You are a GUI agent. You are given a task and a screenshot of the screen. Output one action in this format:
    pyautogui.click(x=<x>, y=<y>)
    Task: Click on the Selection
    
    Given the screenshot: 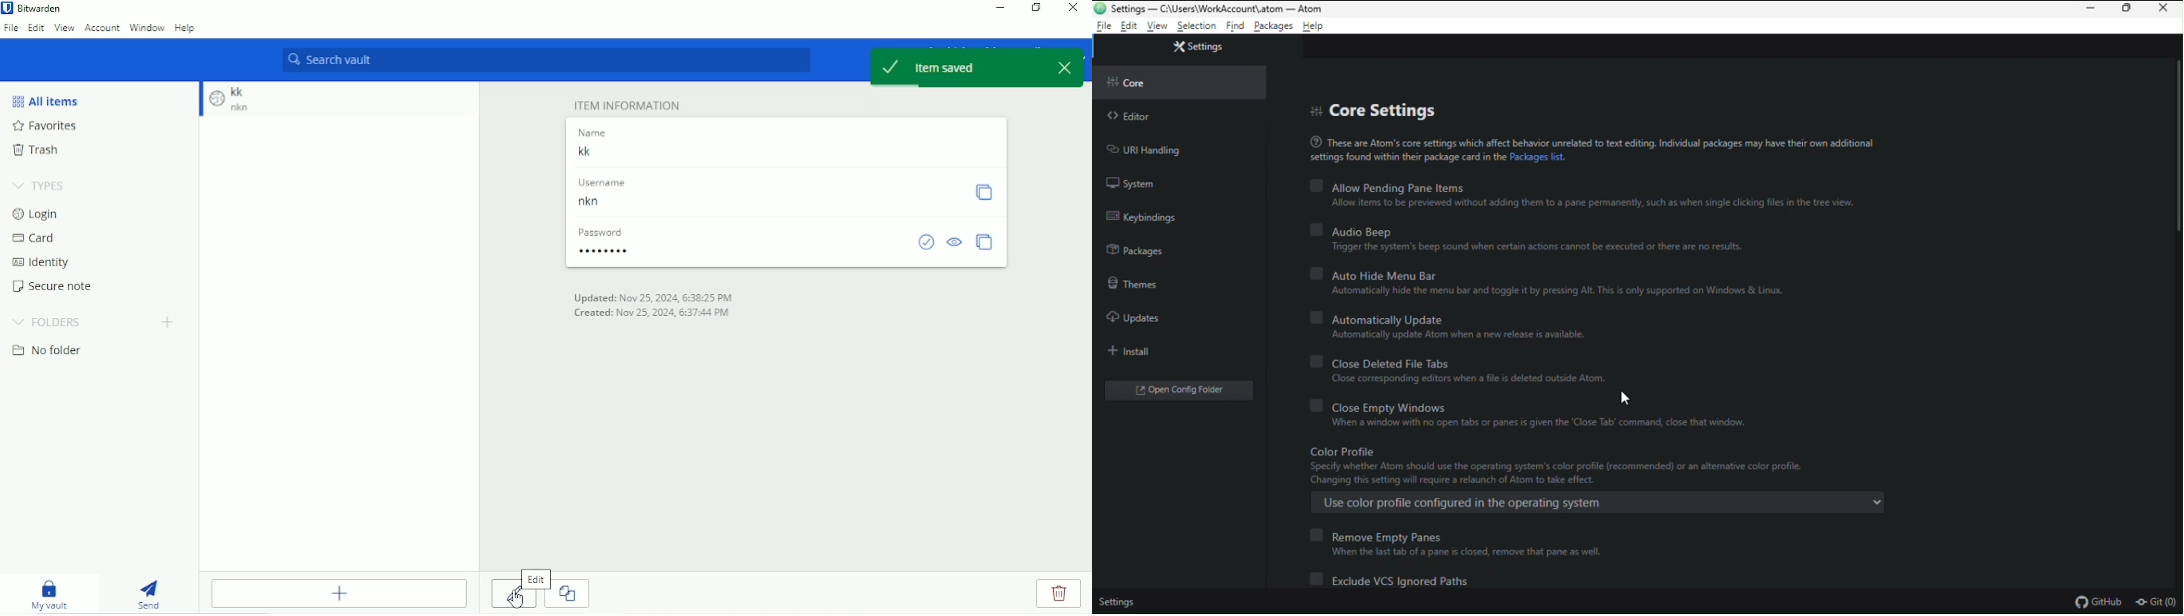 What is the action you would take?
    pyautogui.click(x=1197, y=27)
    